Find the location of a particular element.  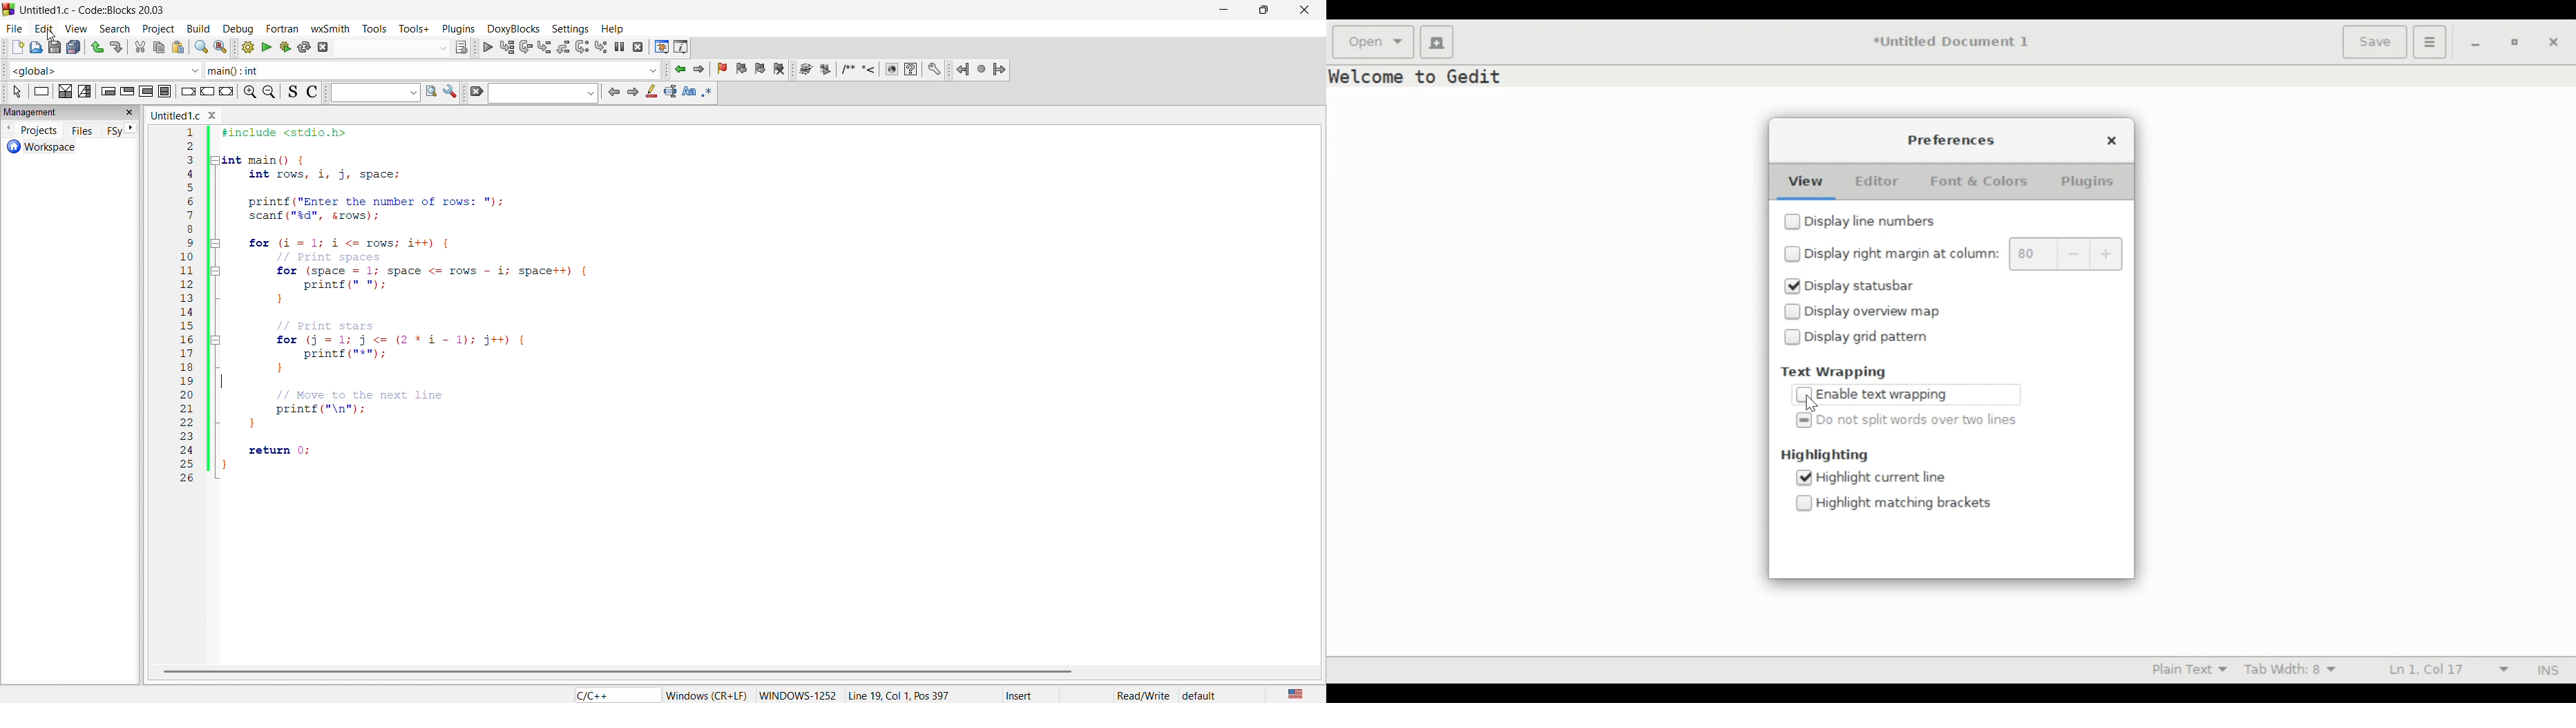

increase is located at coordinates (2109, 254).